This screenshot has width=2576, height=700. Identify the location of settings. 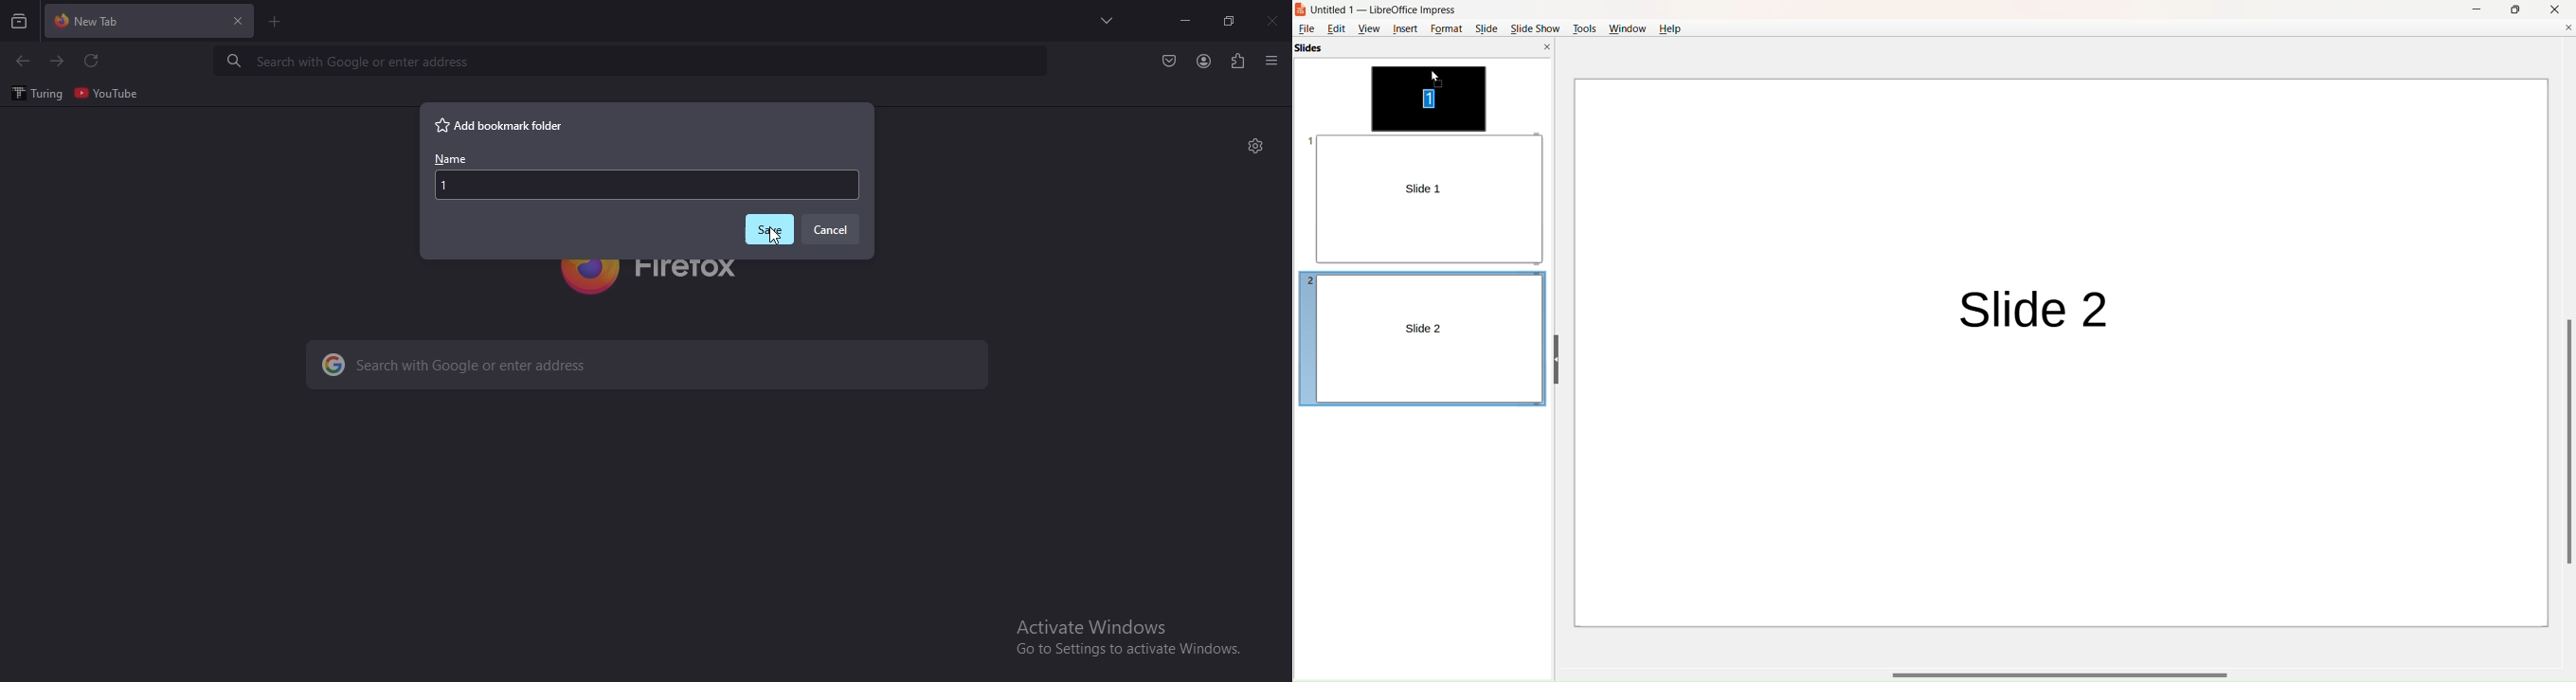
(1255, 144).